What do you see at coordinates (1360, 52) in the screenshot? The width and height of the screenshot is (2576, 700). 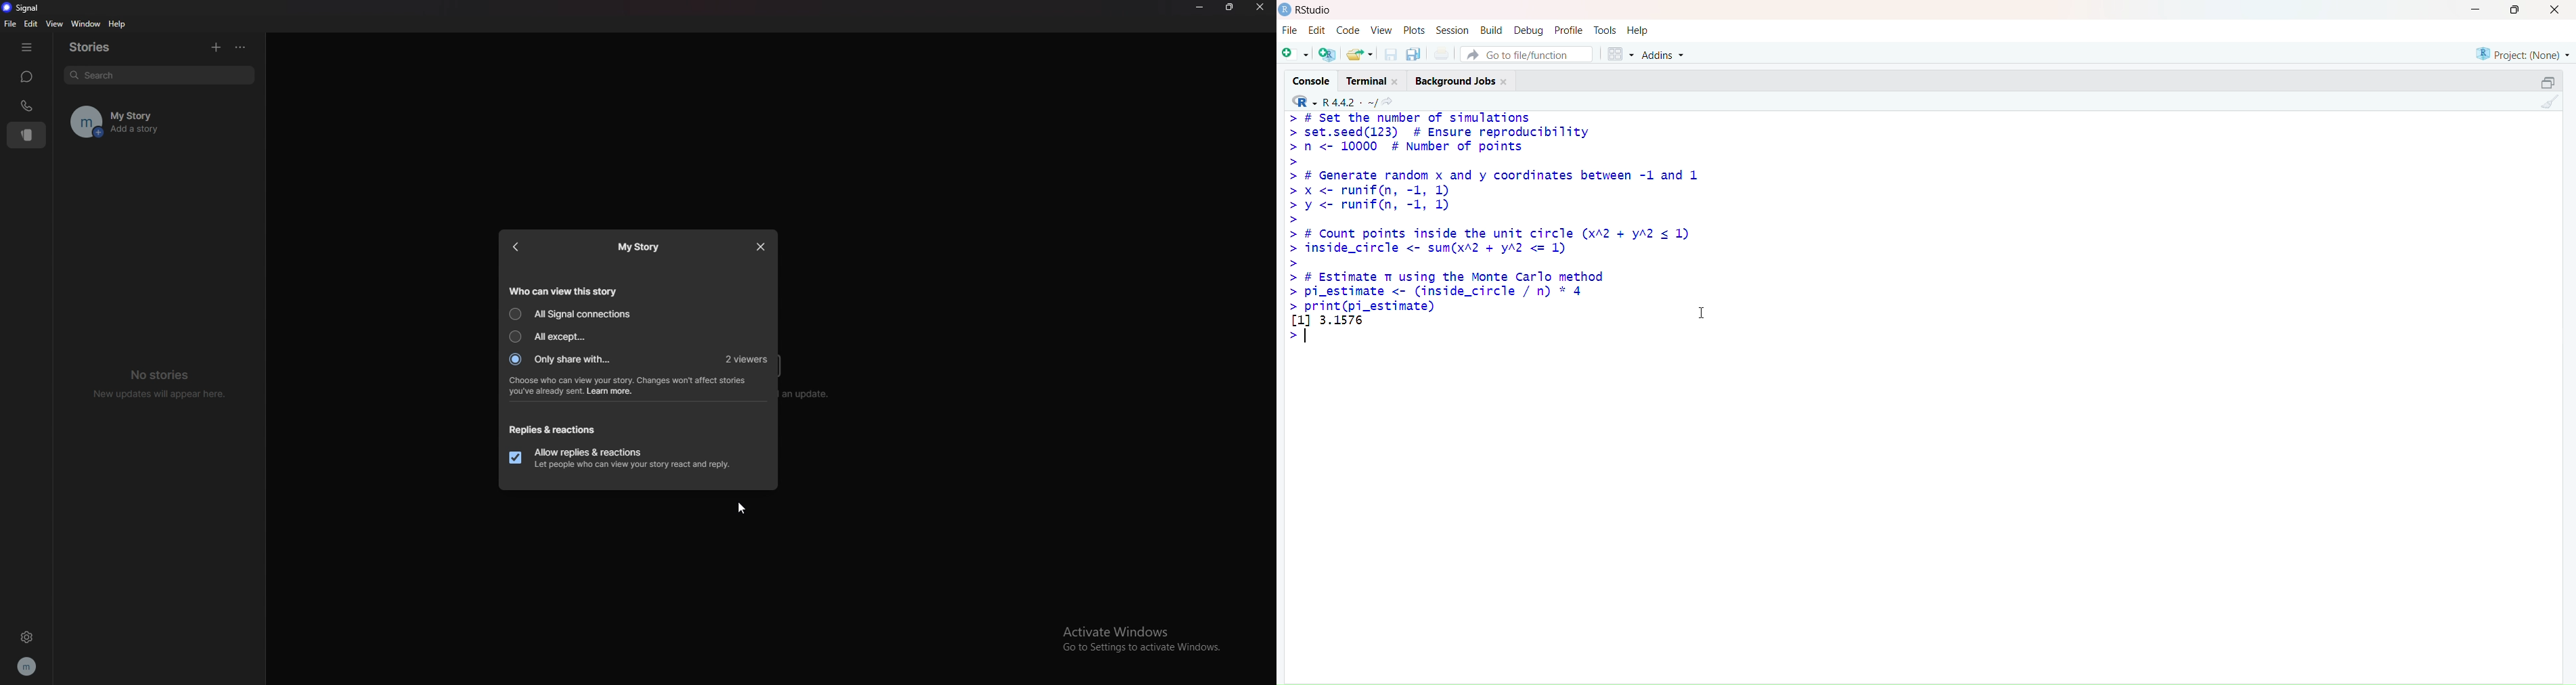 I see `Open an existing file (Ctrl + O)` at bounding box center [1360, 52].